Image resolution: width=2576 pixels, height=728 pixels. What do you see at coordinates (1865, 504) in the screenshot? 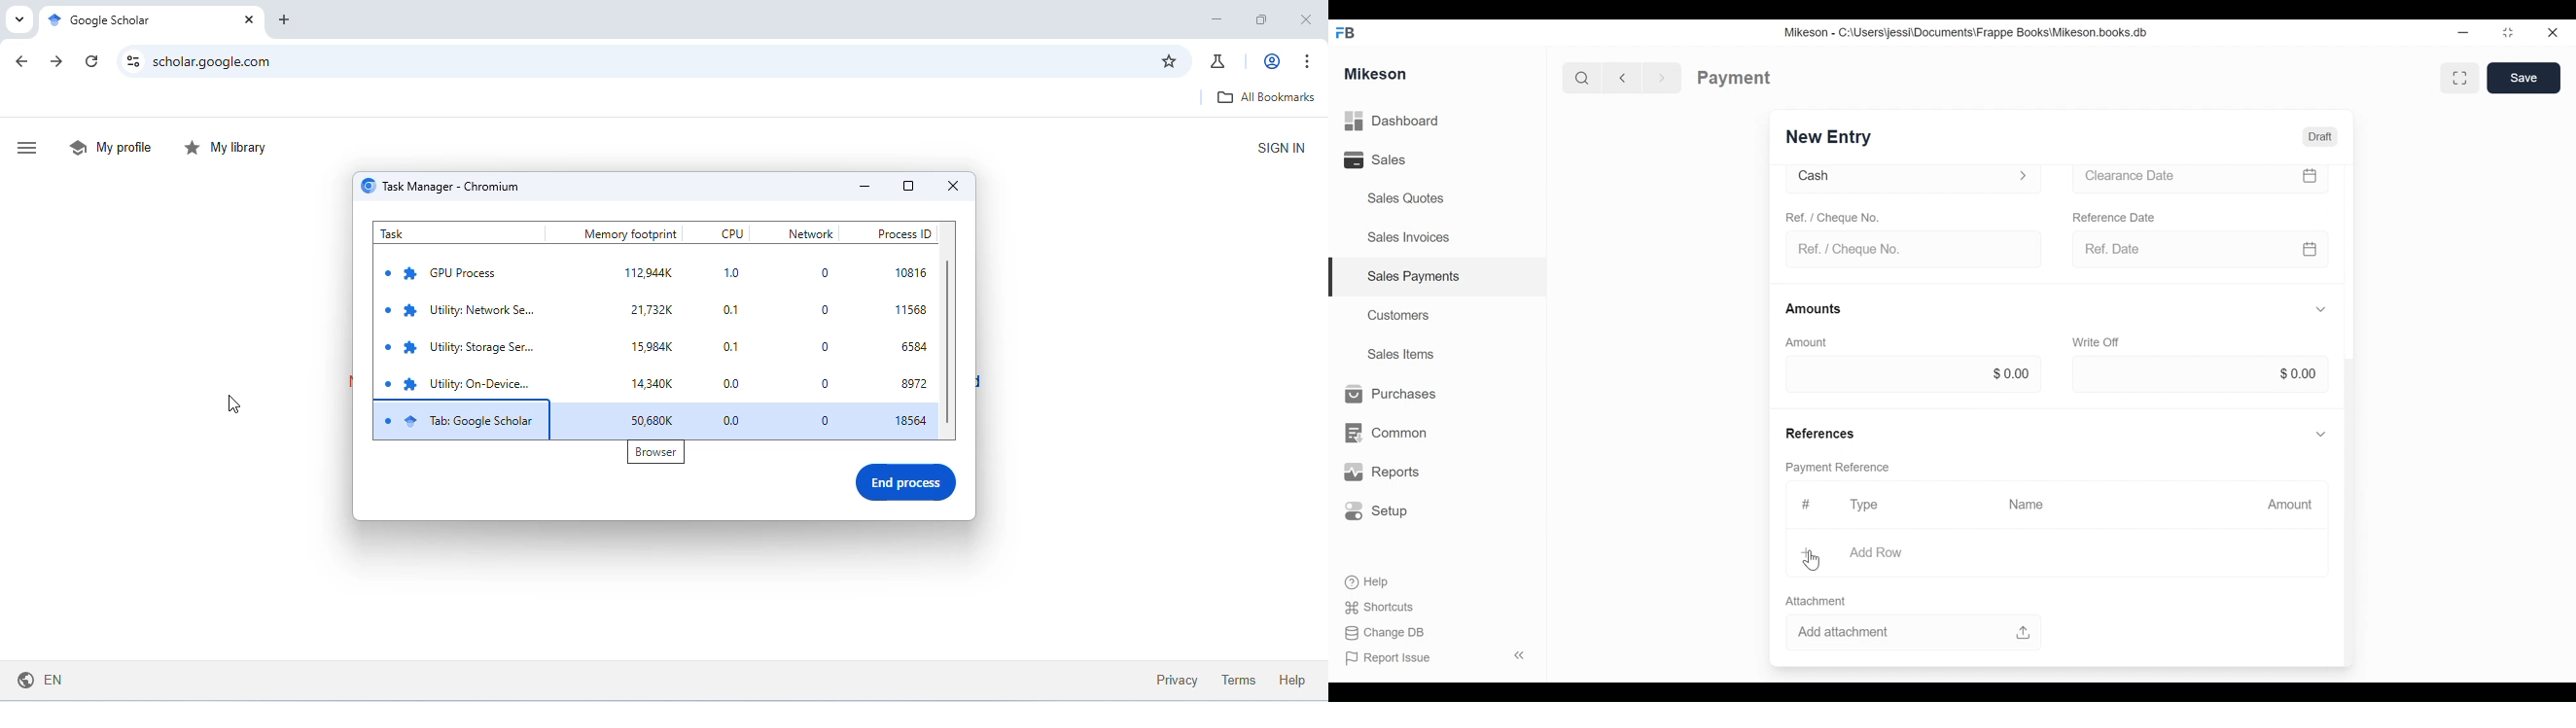
I see `Type` at bounding box center [1865, 504].